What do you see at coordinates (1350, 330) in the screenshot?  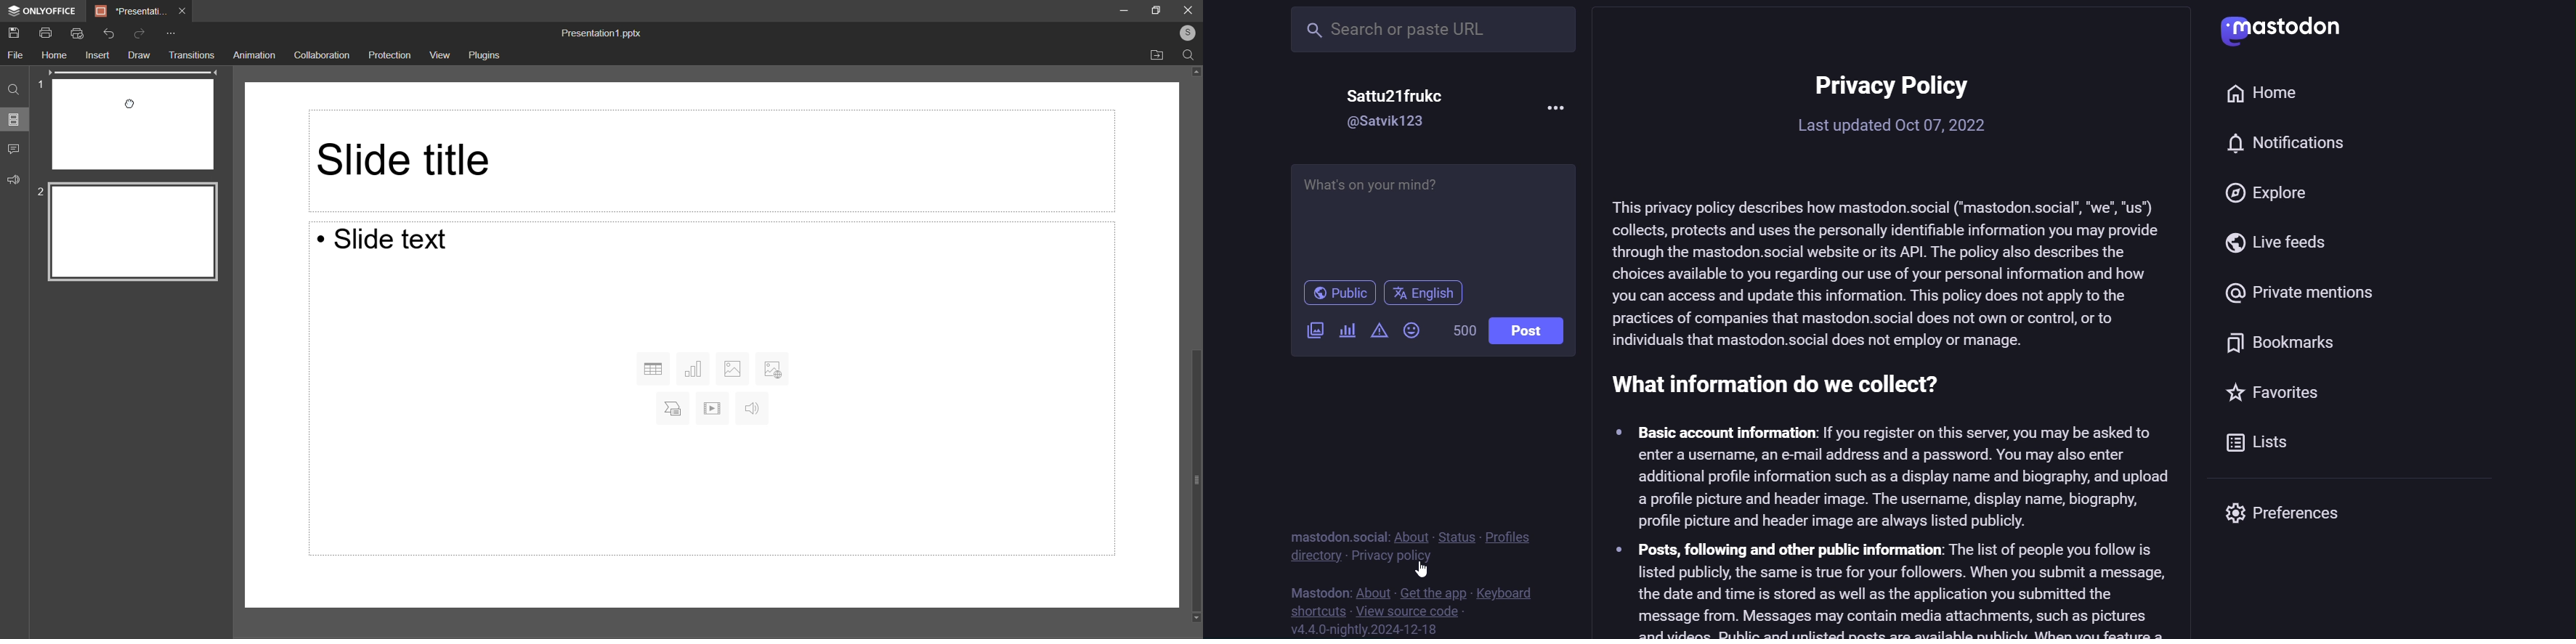 I see `poll` at bounding box center [1350, 330].